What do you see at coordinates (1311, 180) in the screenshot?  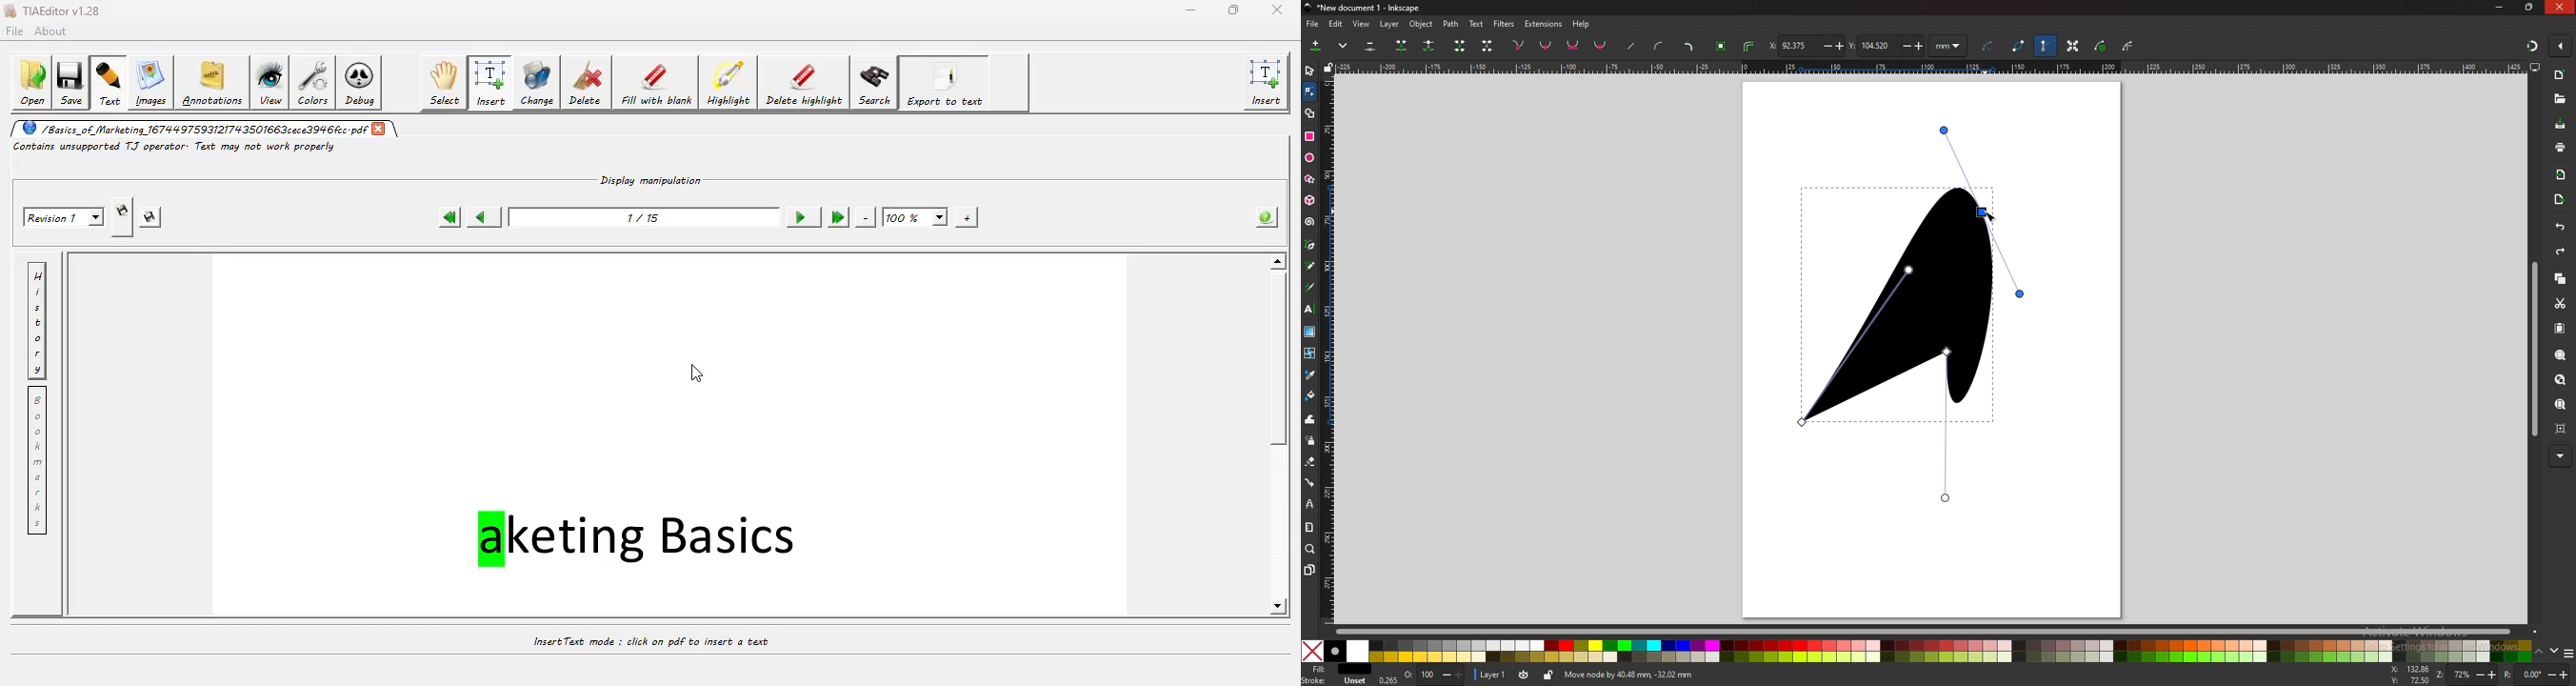 I see `star` at bounding box center [1311, 180].